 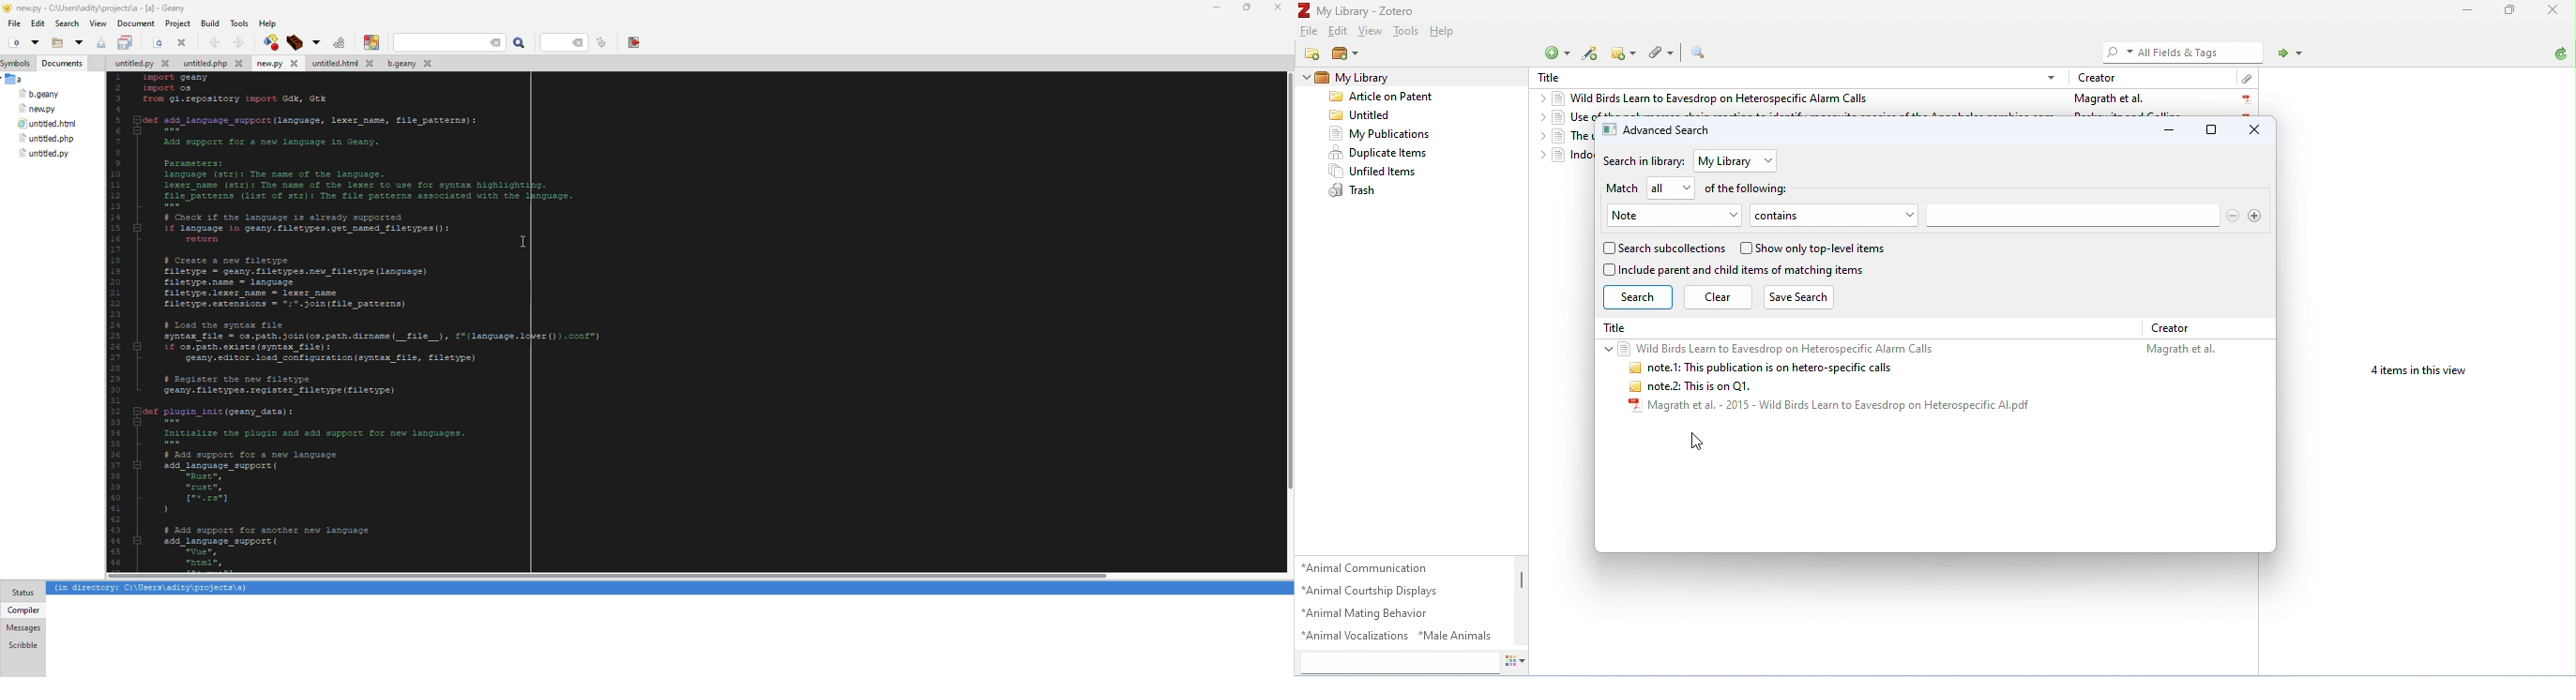 What do you see at coordinates (1610, 351) in the screenshot?
I see `drop-down` at bounding box center [1610, 351].